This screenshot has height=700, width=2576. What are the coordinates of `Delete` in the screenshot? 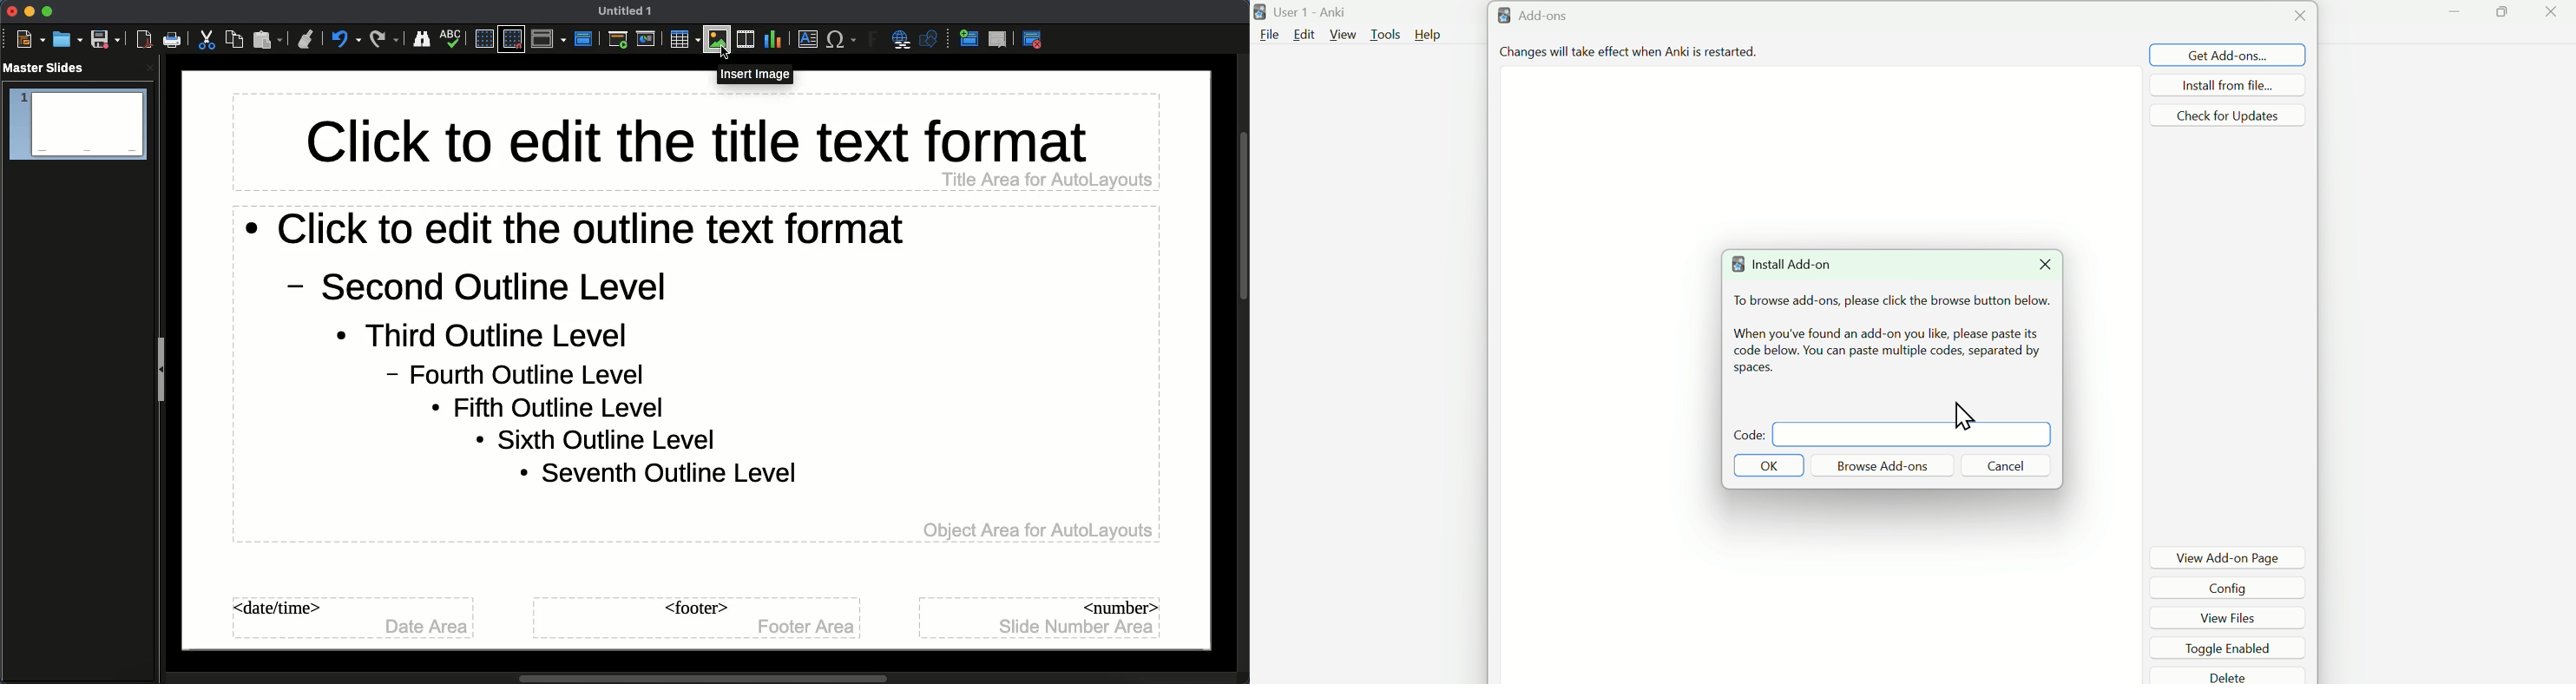 It's located at (2231, 675).